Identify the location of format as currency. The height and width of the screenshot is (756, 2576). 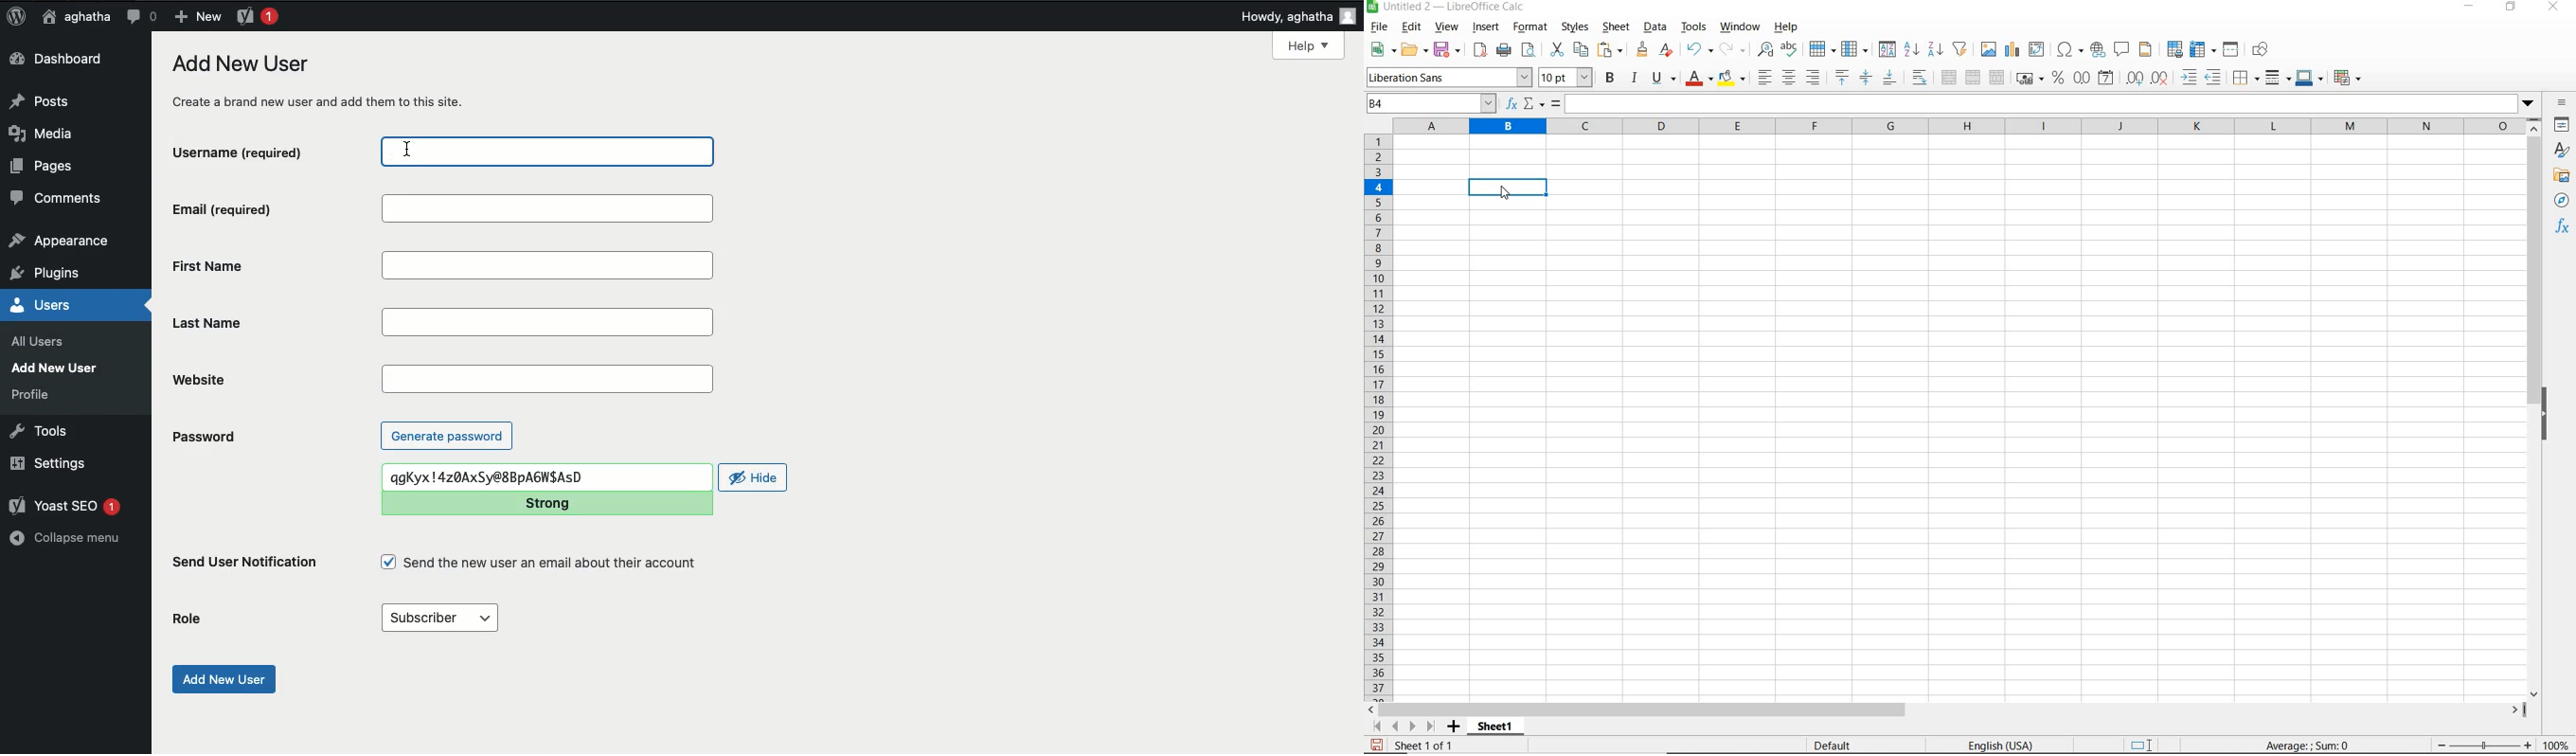
(2030, 78).